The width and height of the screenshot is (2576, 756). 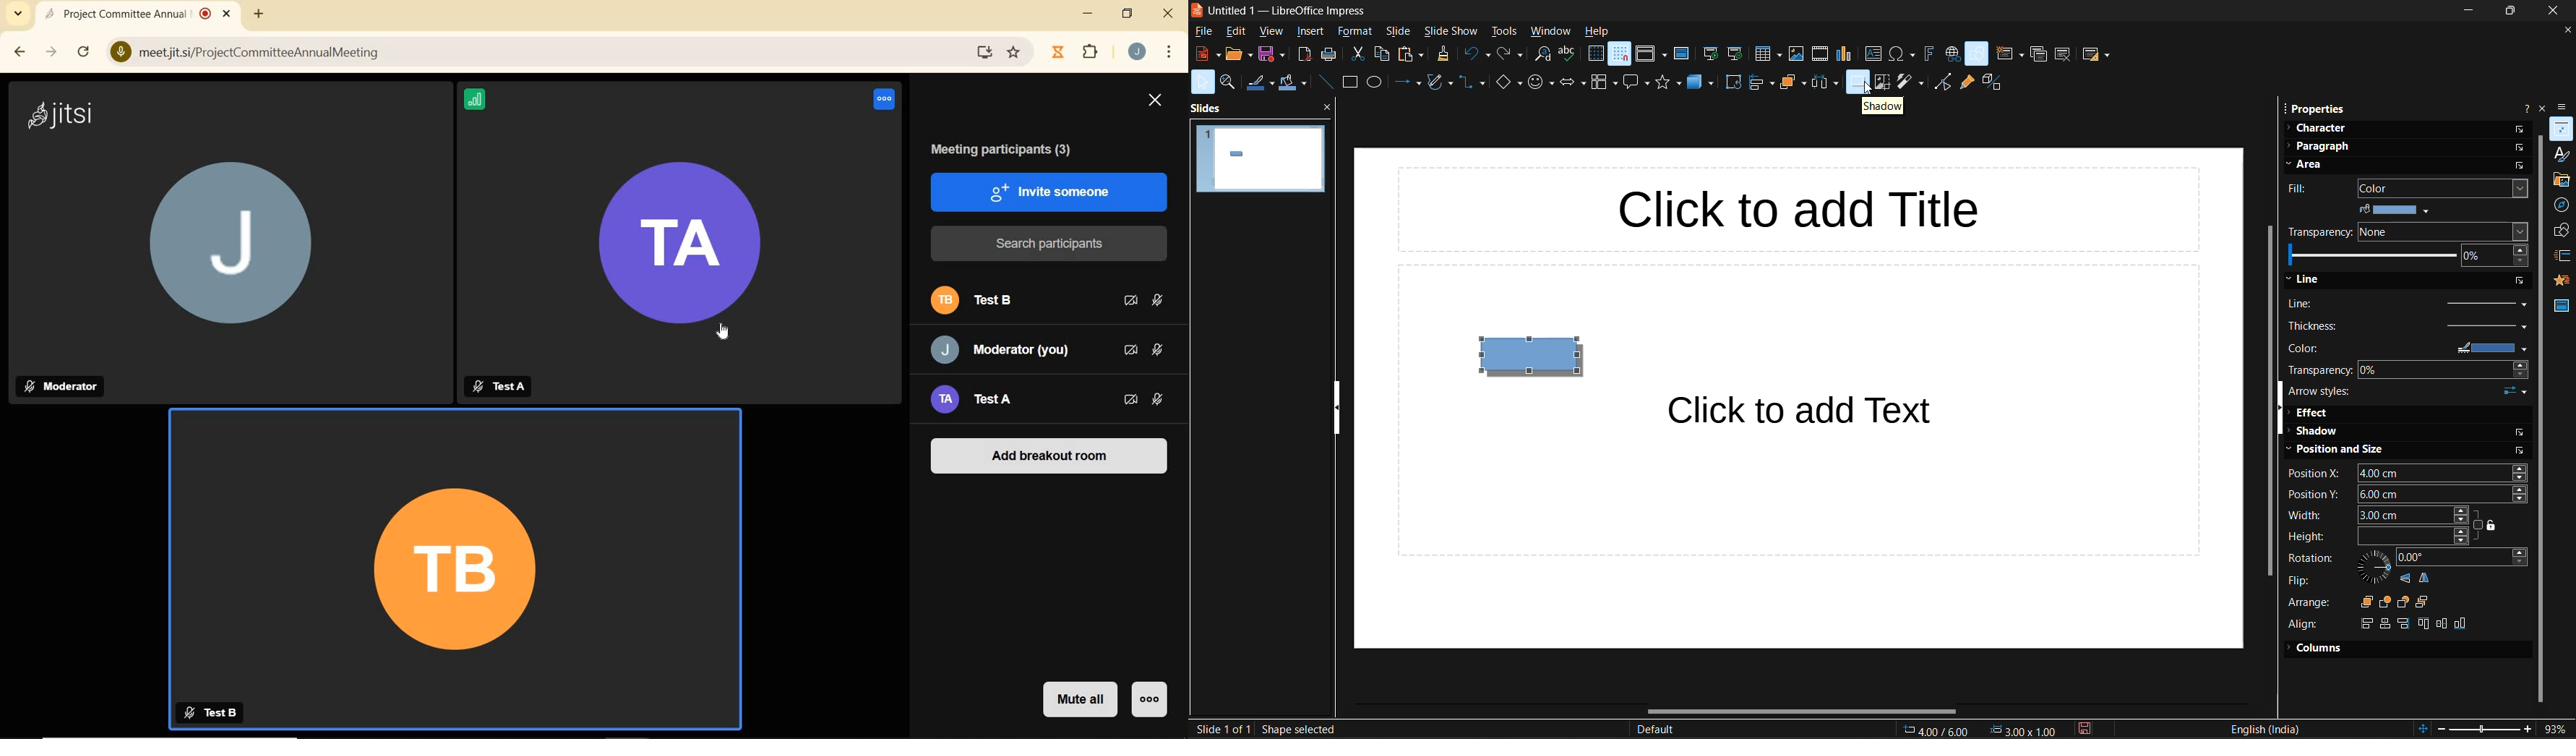 What do you see at coordinates (2442, 728) in the screenshot?
I see `zoom out` at bounding box center [2442, 728].